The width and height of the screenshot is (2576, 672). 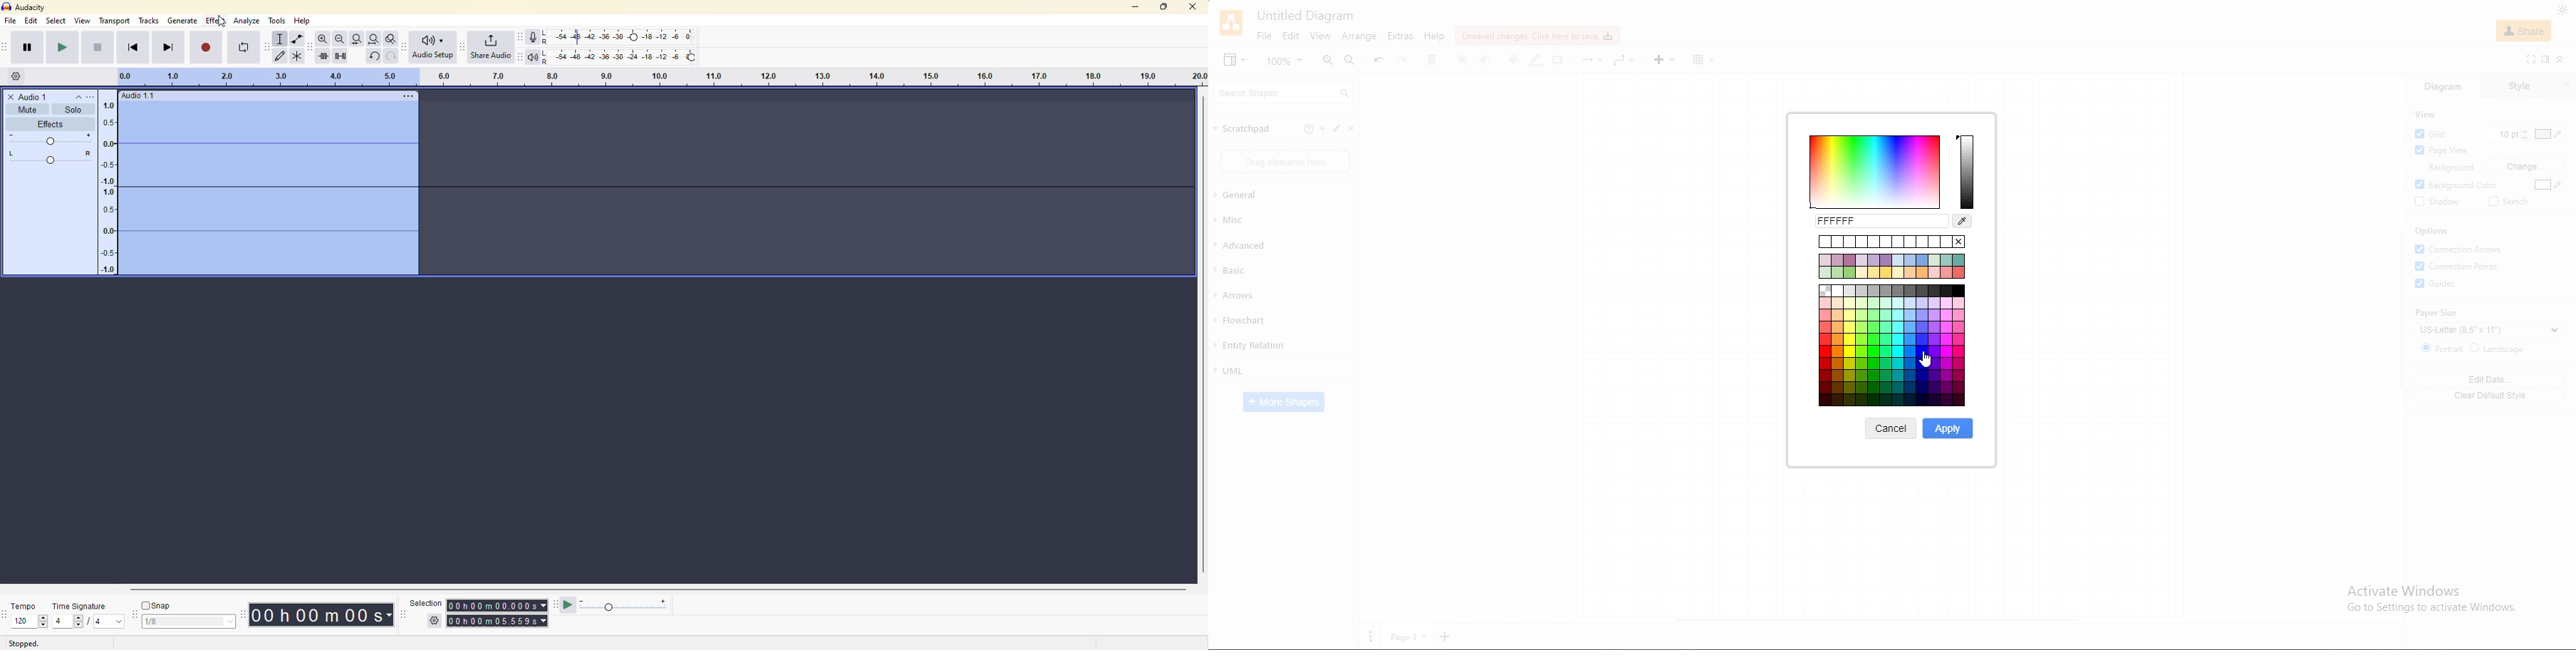 I want to click on settings, so click(x=436, y=620).